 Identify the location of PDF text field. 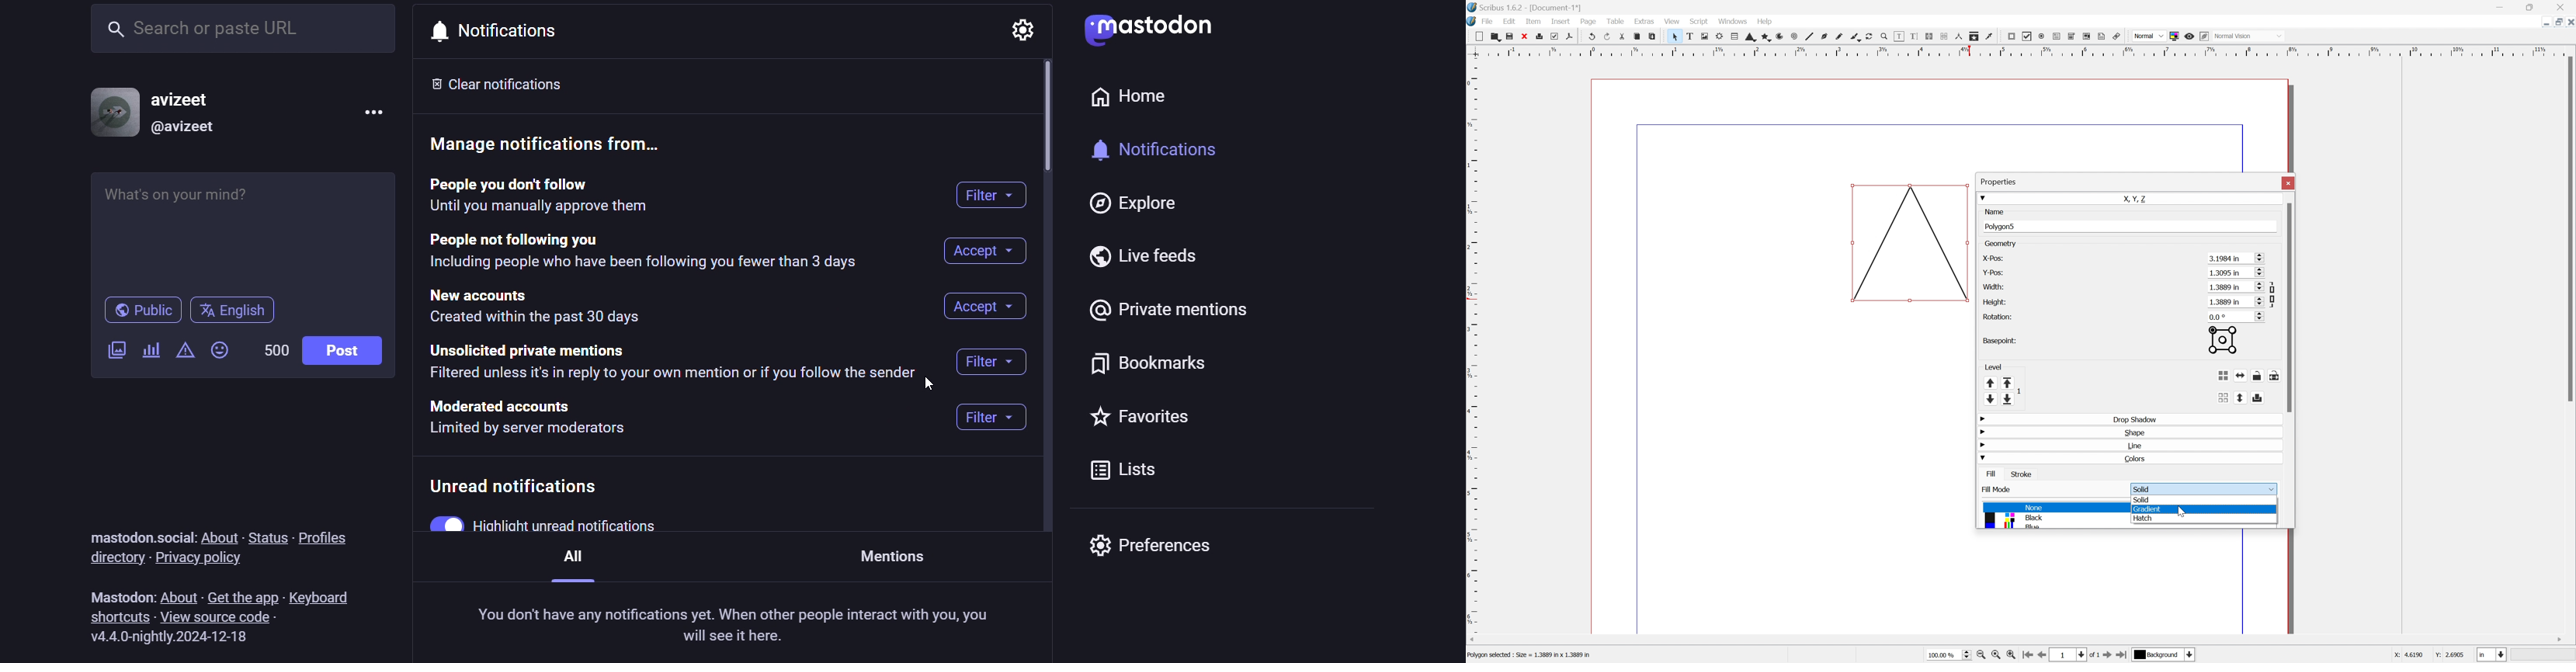
(2055, 36).